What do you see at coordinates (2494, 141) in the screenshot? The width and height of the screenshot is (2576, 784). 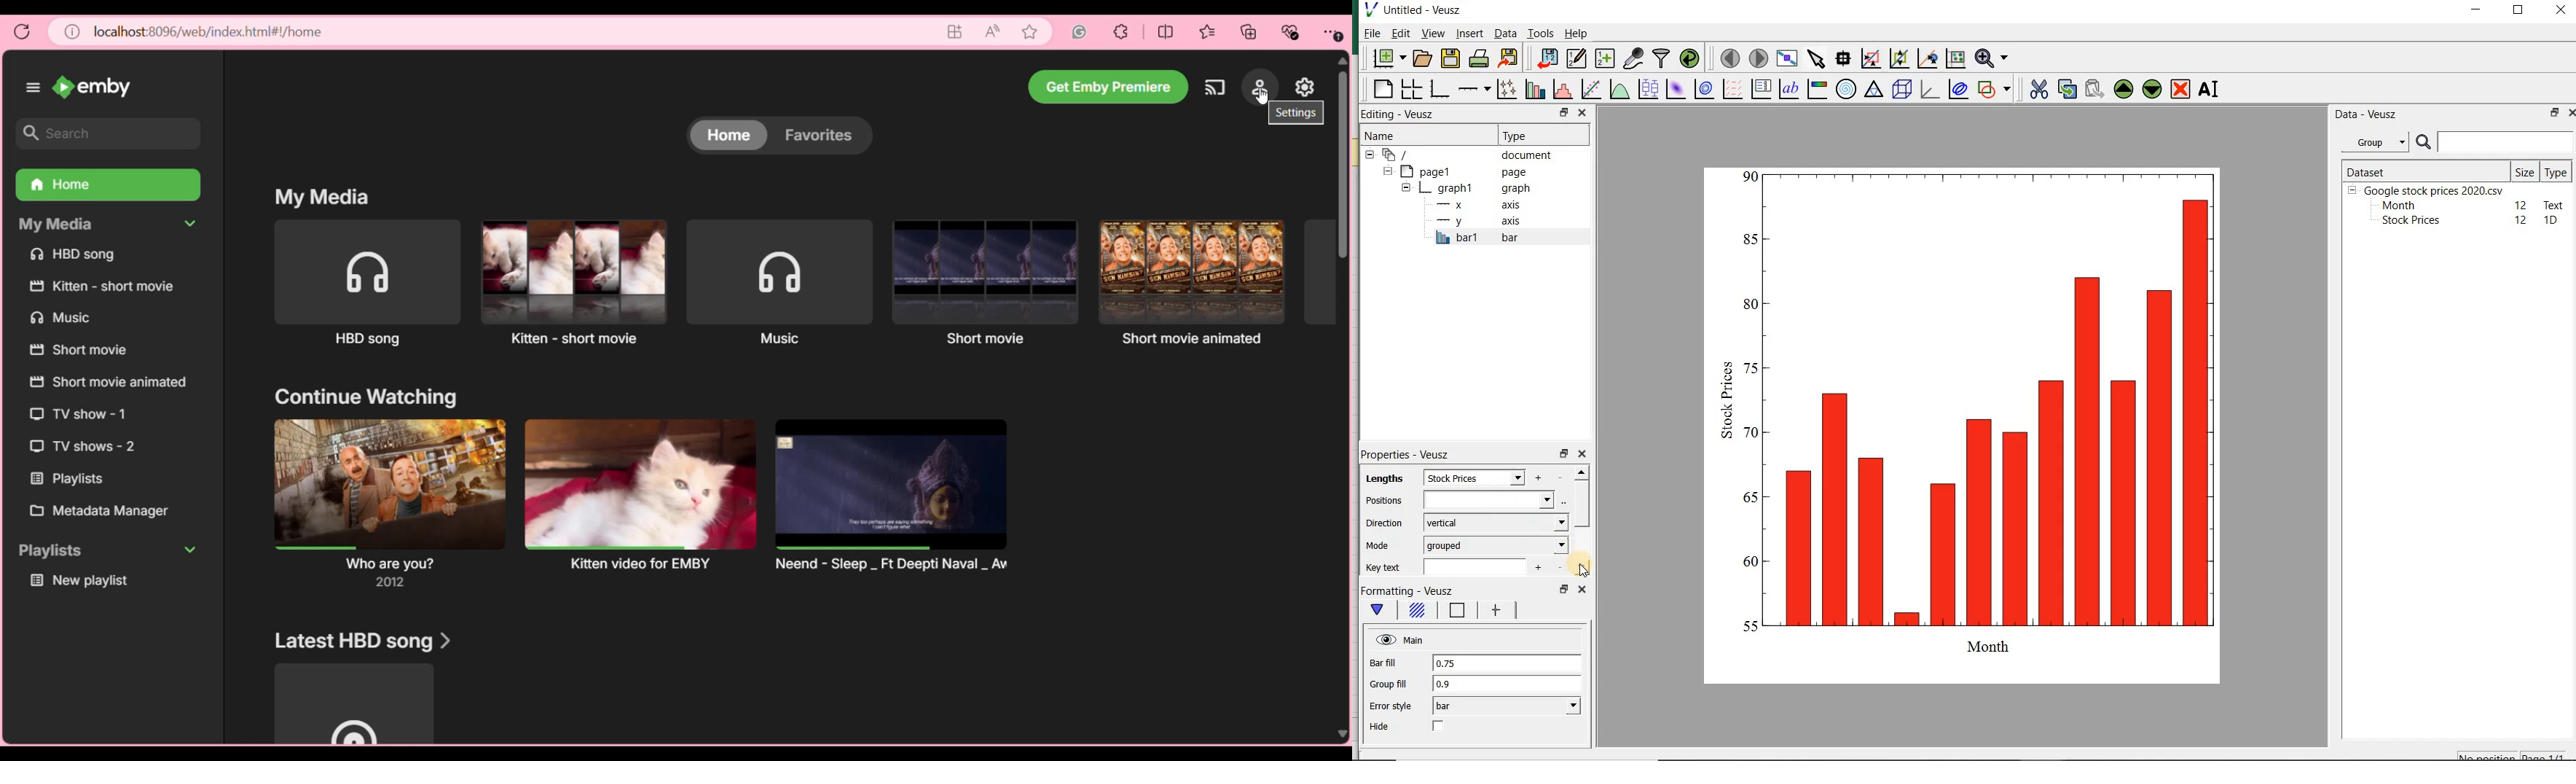 I see `SEARCH DATASET` at bounding box center [2494, 141].